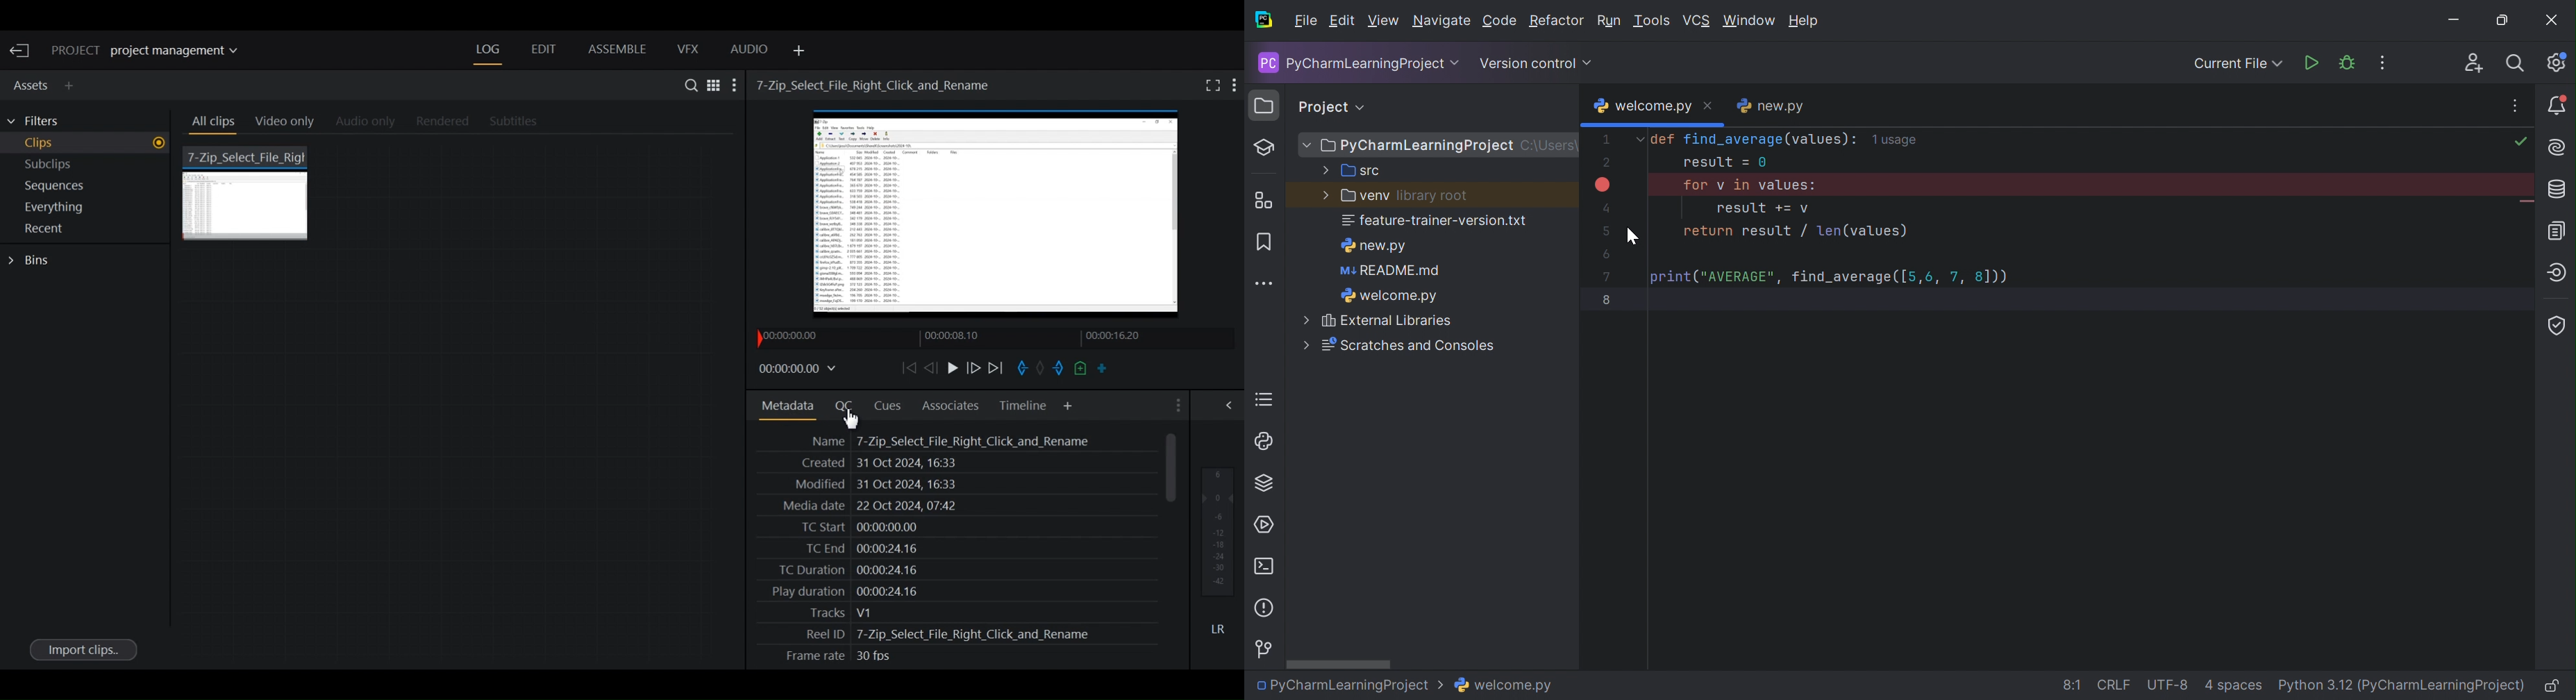  What do you see at coordinates (488, 50) in the screenshot?
I see `Log` at bounding box center [488, 50].